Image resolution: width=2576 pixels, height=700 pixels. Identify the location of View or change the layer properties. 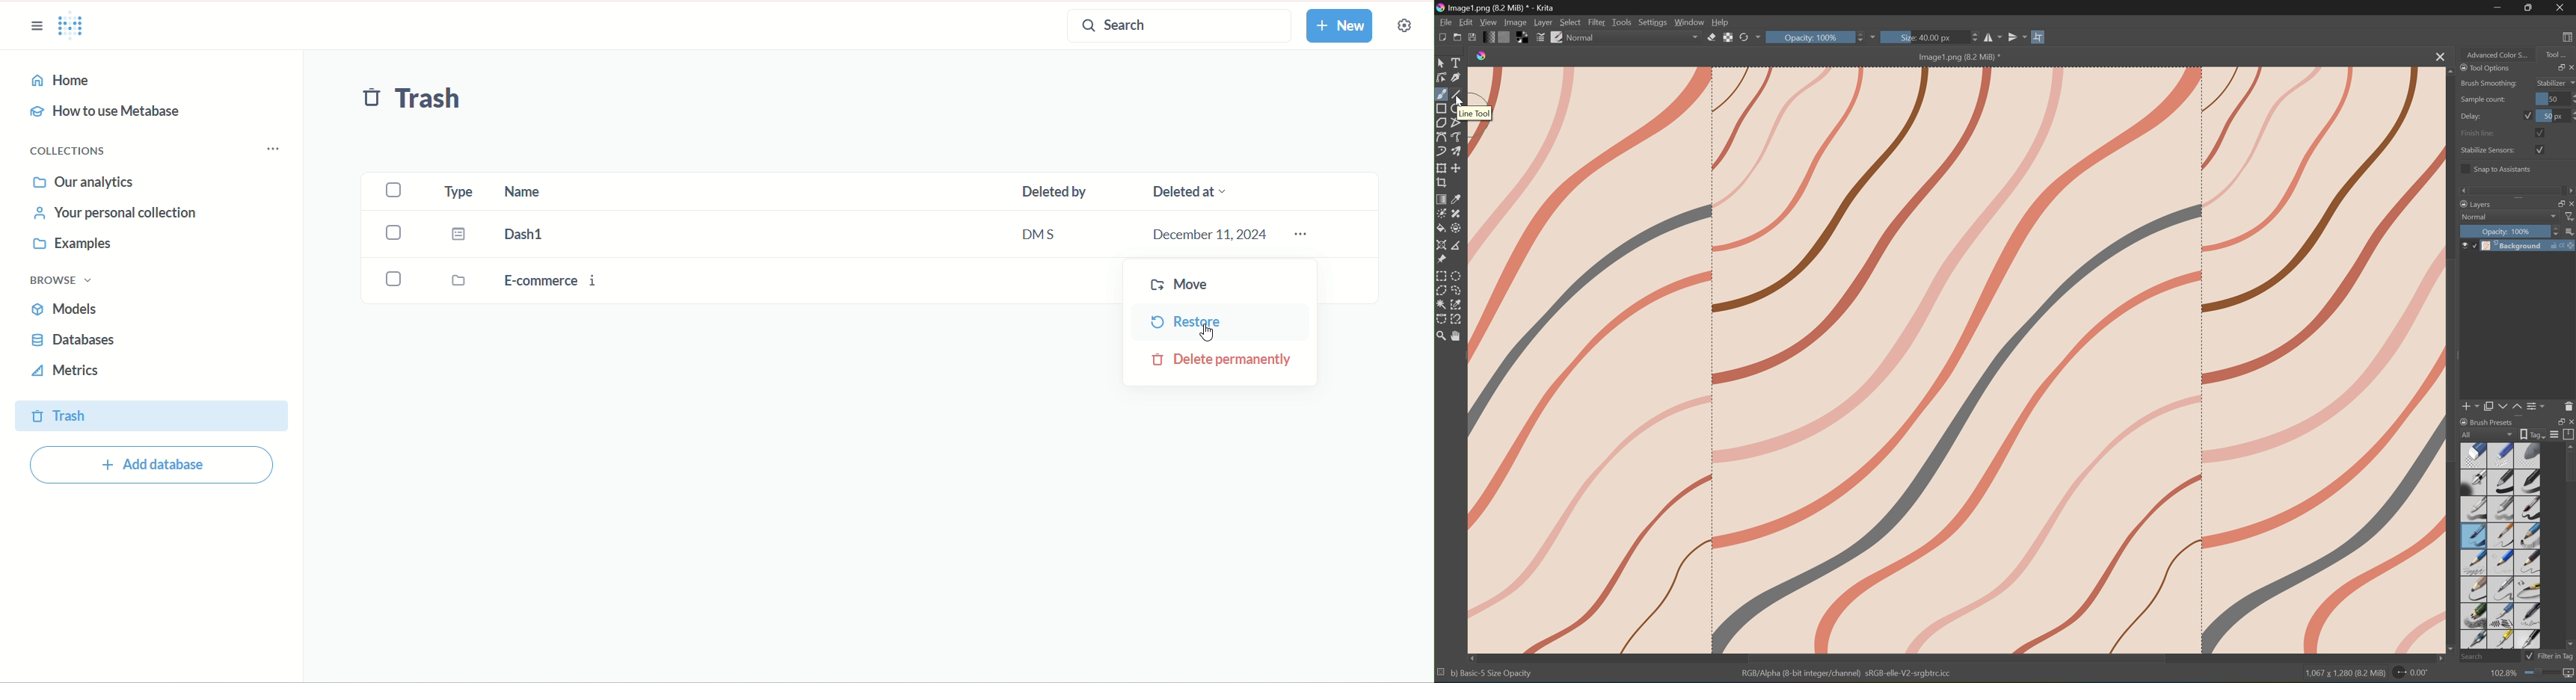
(2537, 404).